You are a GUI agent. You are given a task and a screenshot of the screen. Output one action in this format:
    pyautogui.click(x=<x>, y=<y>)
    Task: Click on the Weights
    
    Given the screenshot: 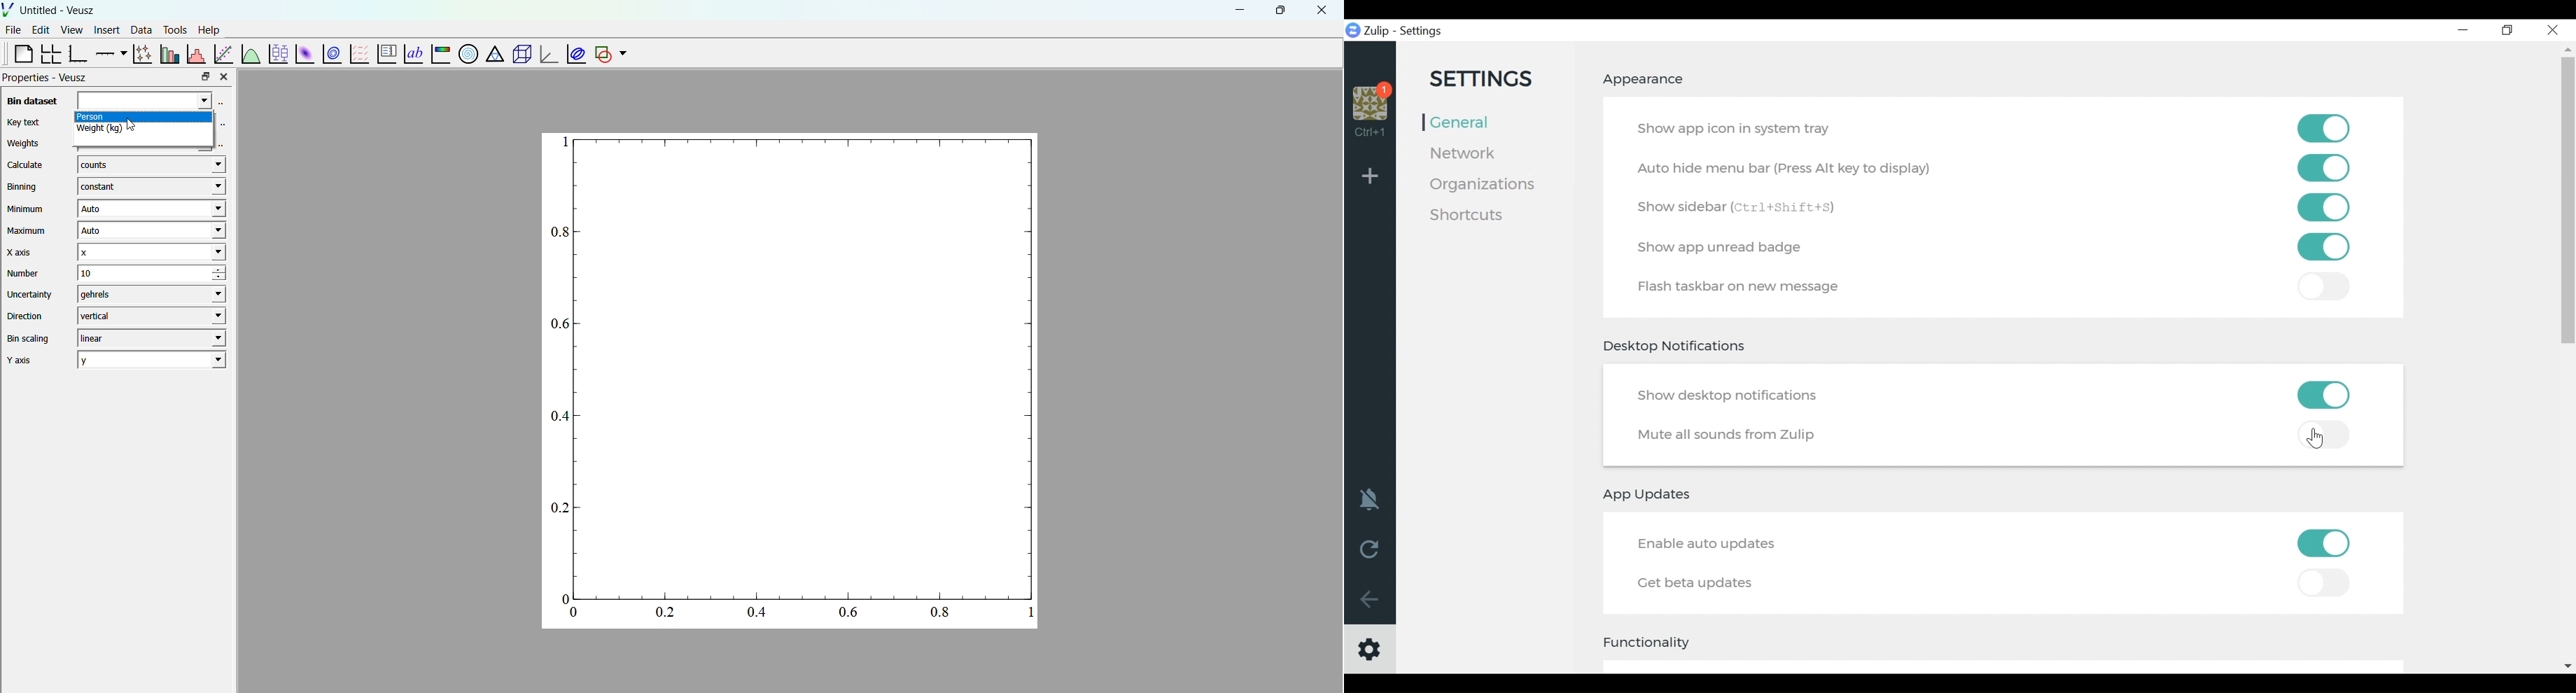 What is the action you would take?
    pyautogui.click(x=23, y=144)
    